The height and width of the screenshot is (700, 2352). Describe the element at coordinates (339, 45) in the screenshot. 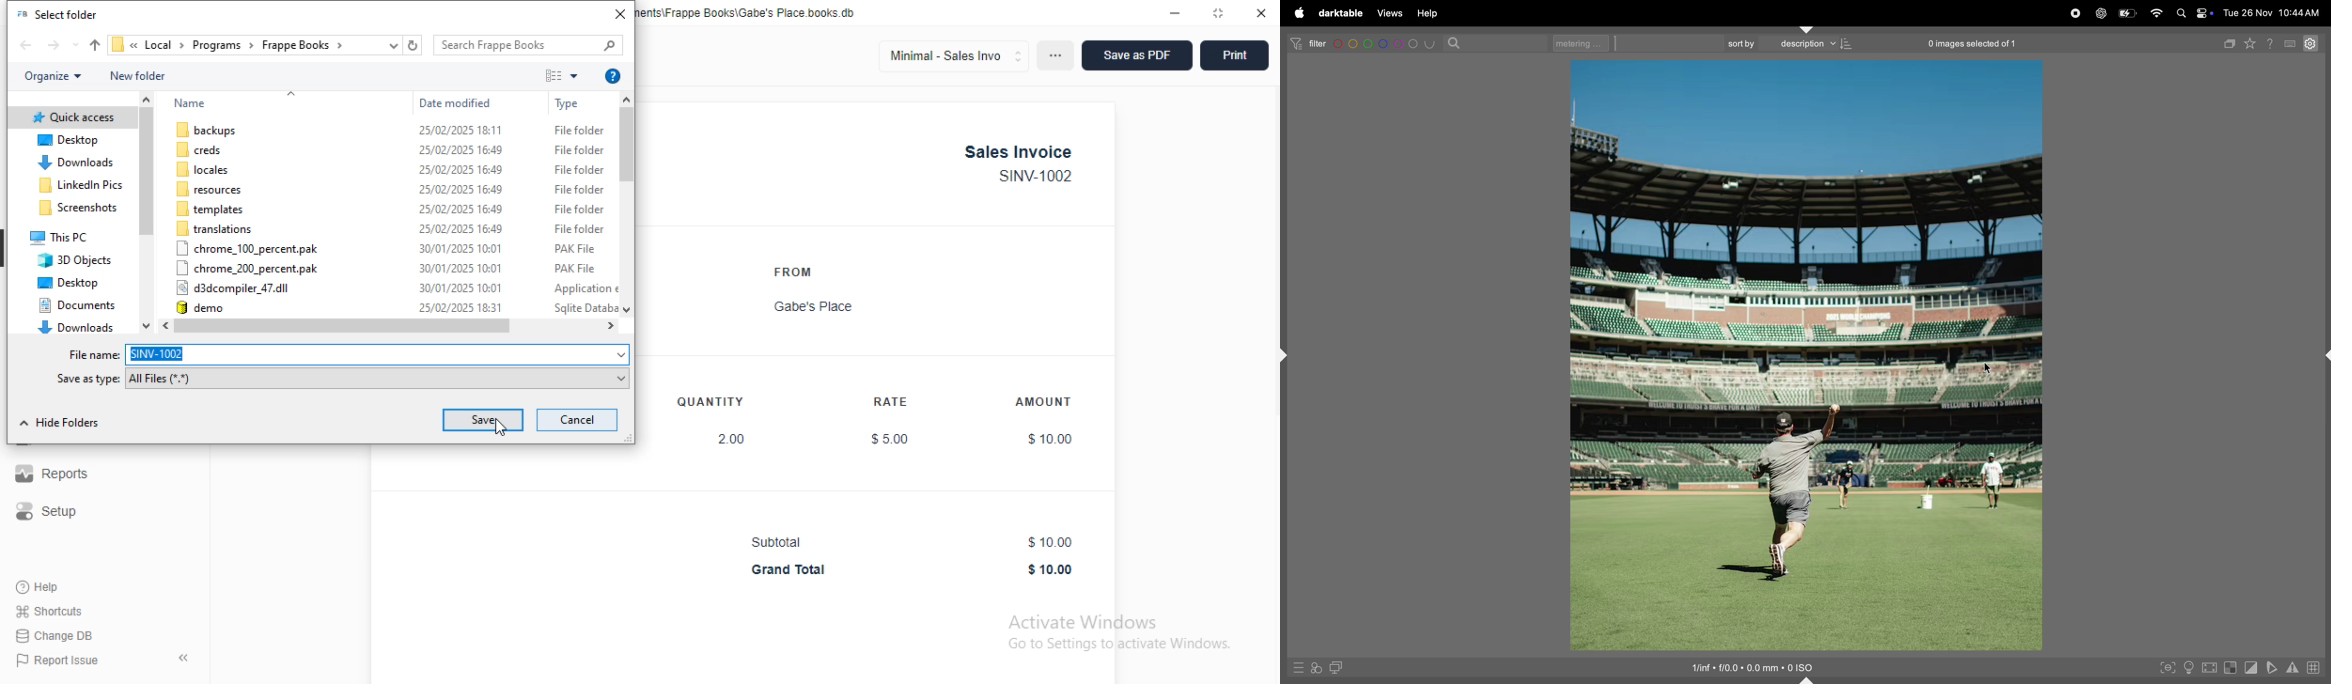

I see `drop down` at that location.